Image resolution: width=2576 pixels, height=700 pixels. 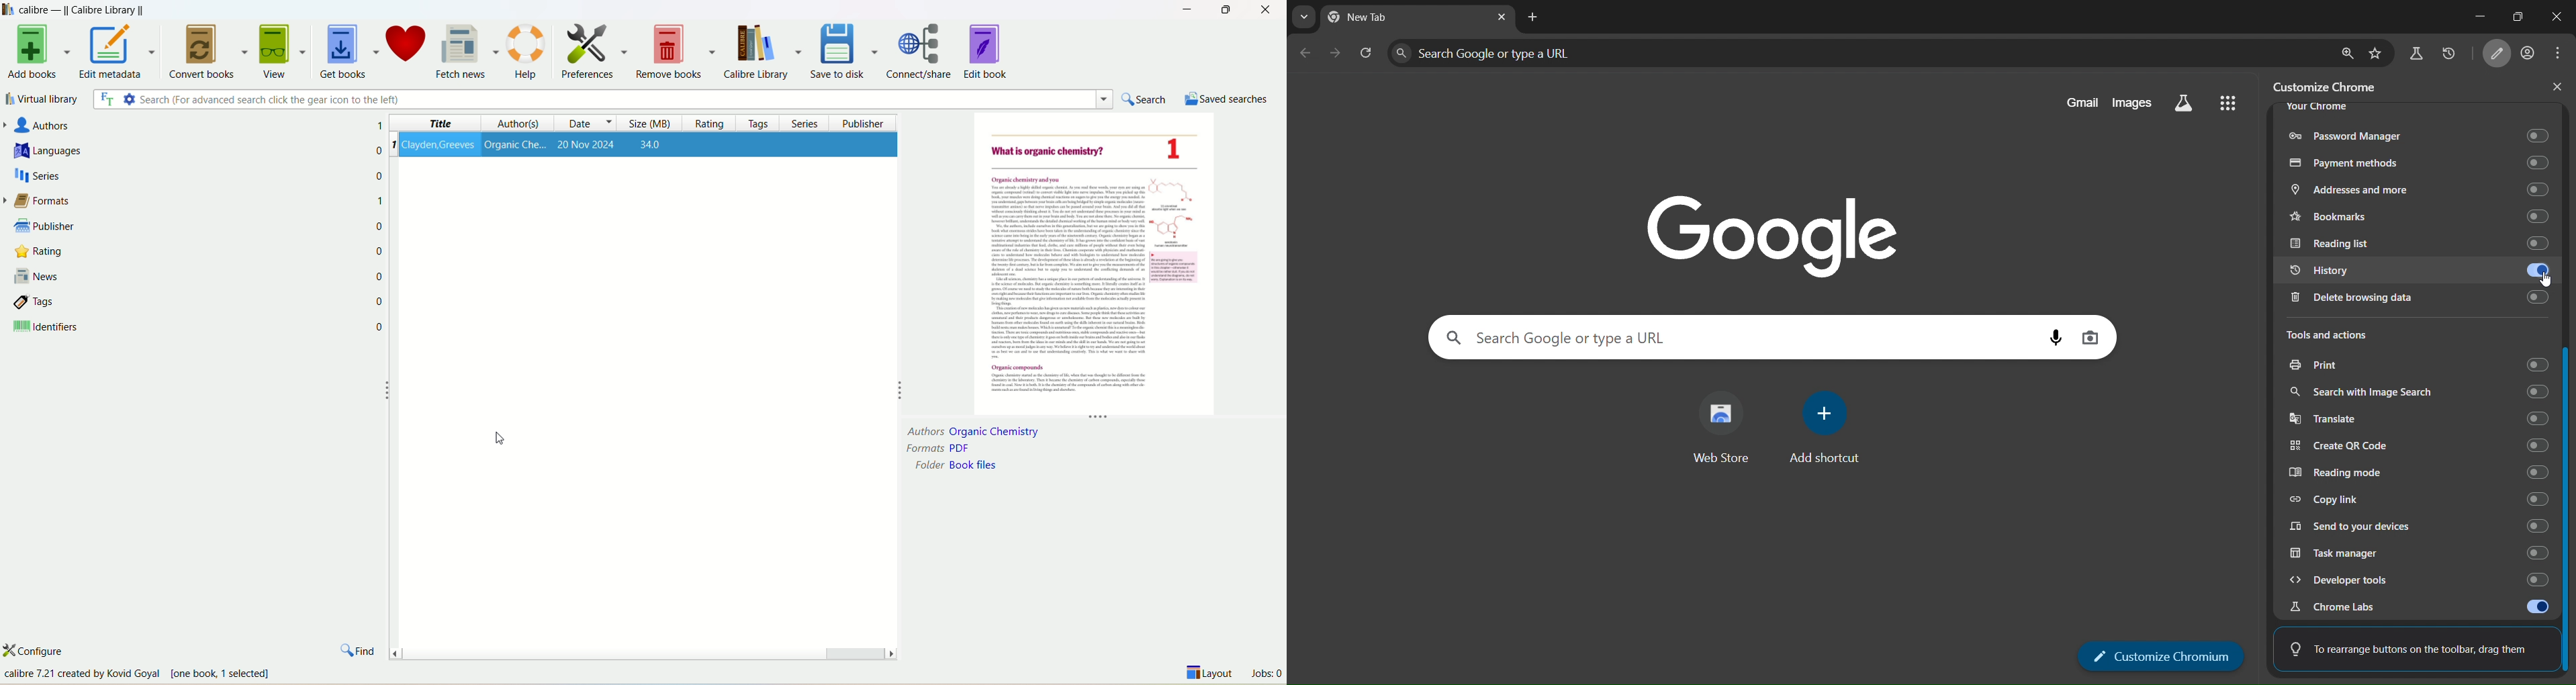 What do you see at coordinates (1211, 675) in the screenshot?
I see `layout` at bounding box center [1211, 675].